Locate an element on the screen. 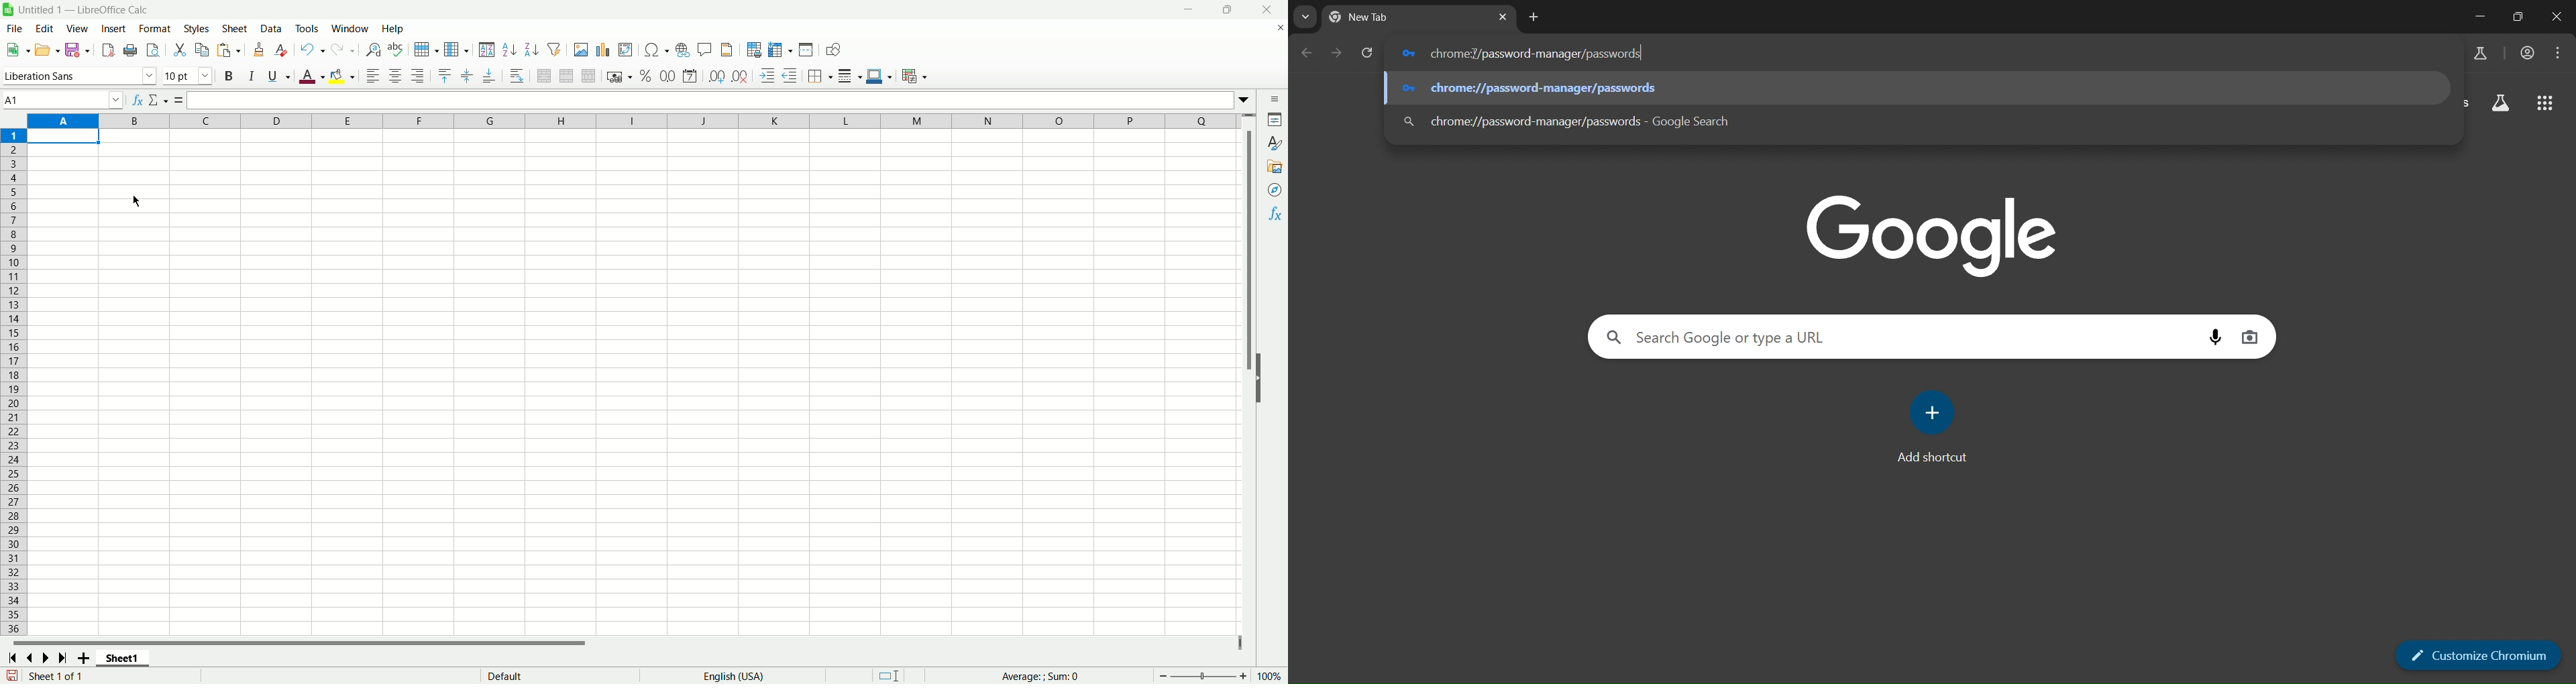  align bottom is located at coordinates (492, 75).